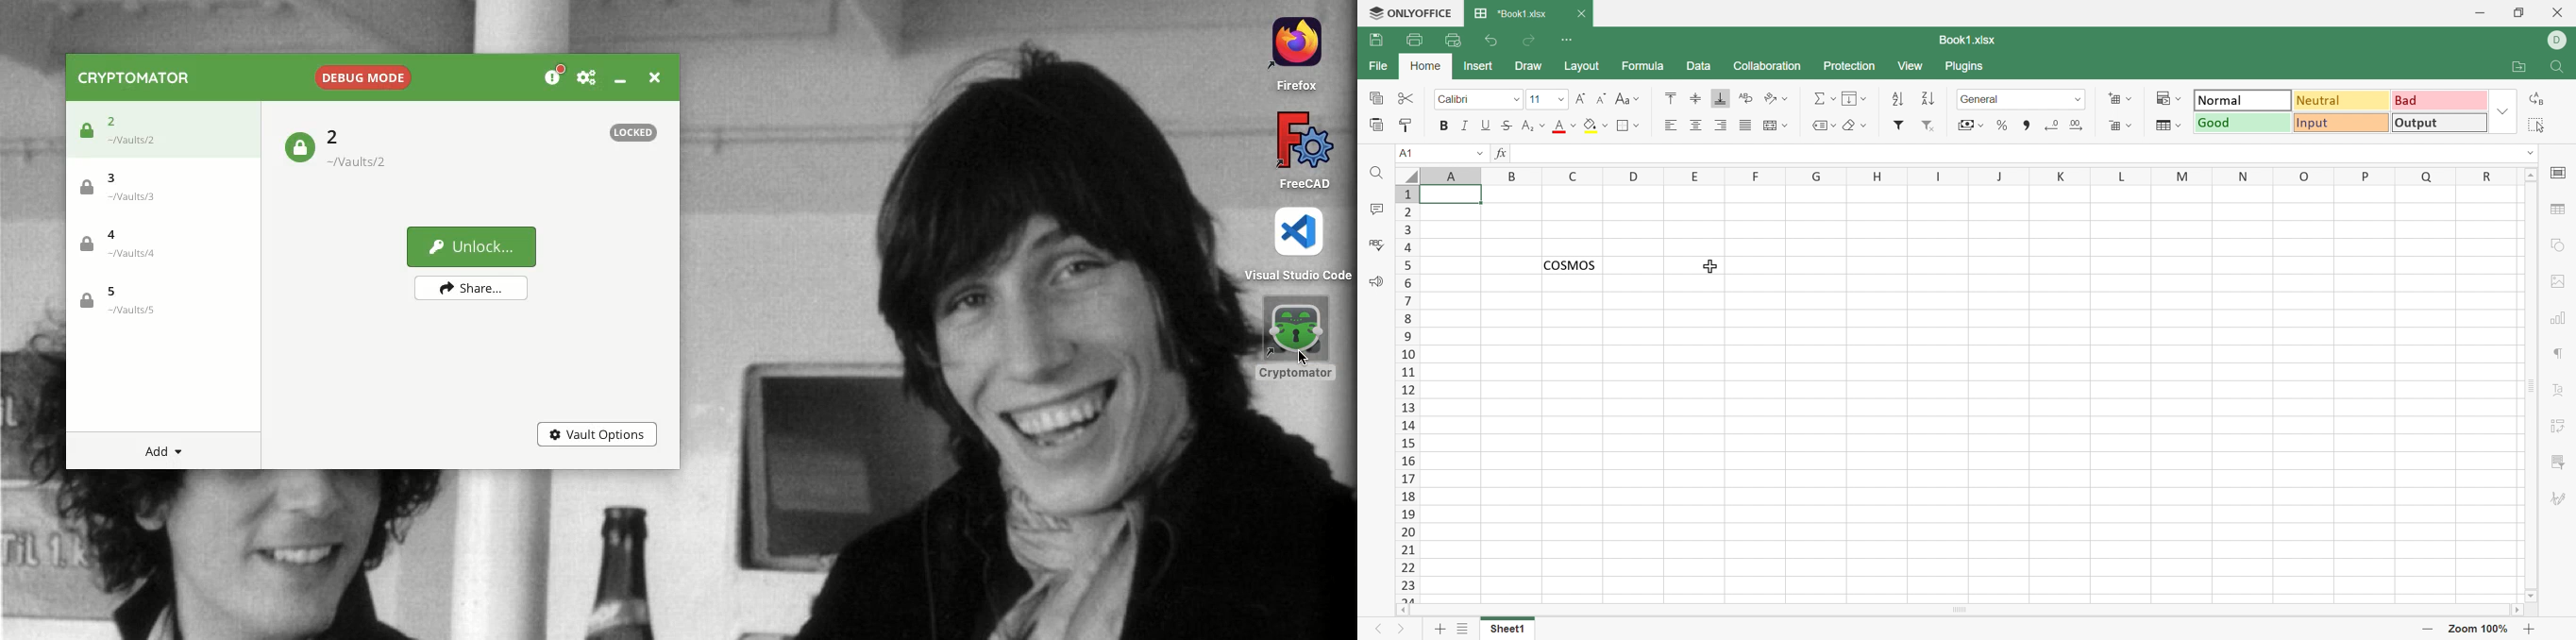 This screenshot has height=644, width=2576. What do you see at coordinates (2168, 98) in the screenshot?
I see `Conditional formatting` at bounding box center [2168, 98].